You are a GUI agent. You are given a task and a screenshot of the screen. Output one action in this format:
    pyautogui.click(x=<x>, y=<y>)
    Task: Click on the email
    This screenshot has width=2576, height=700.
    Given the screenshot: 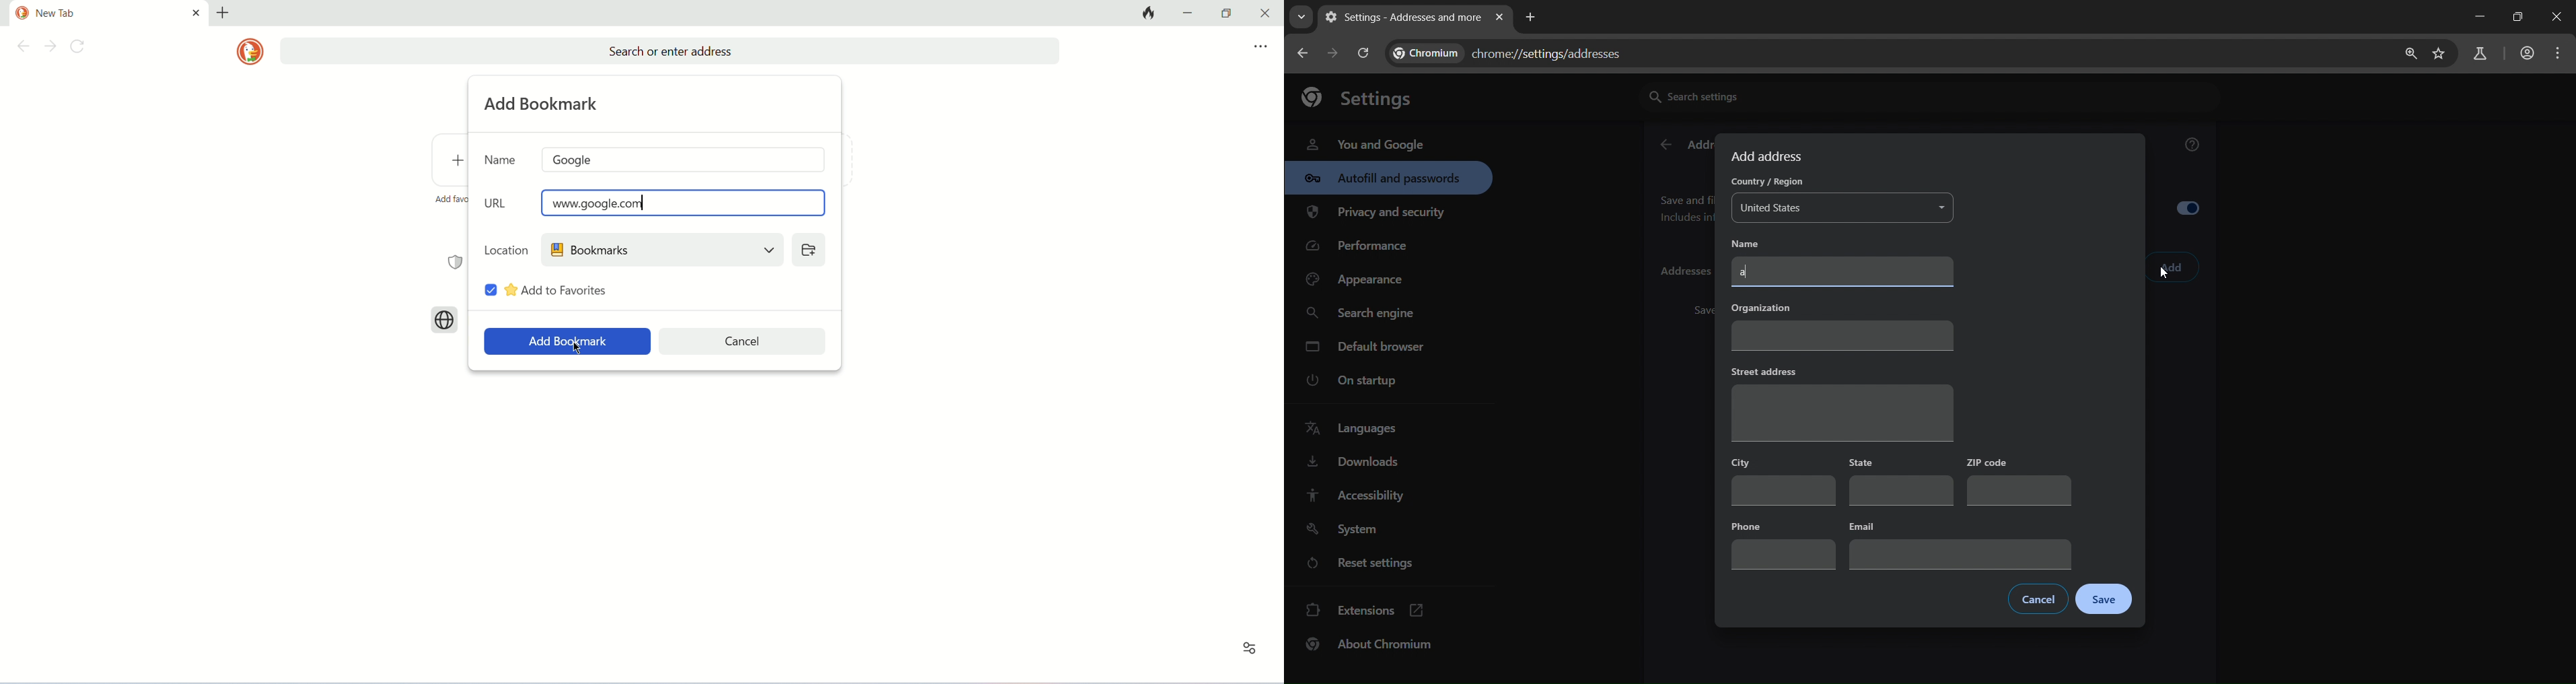 What is the action you would take?
    pyautogui.click(x=1962, y=544)
    